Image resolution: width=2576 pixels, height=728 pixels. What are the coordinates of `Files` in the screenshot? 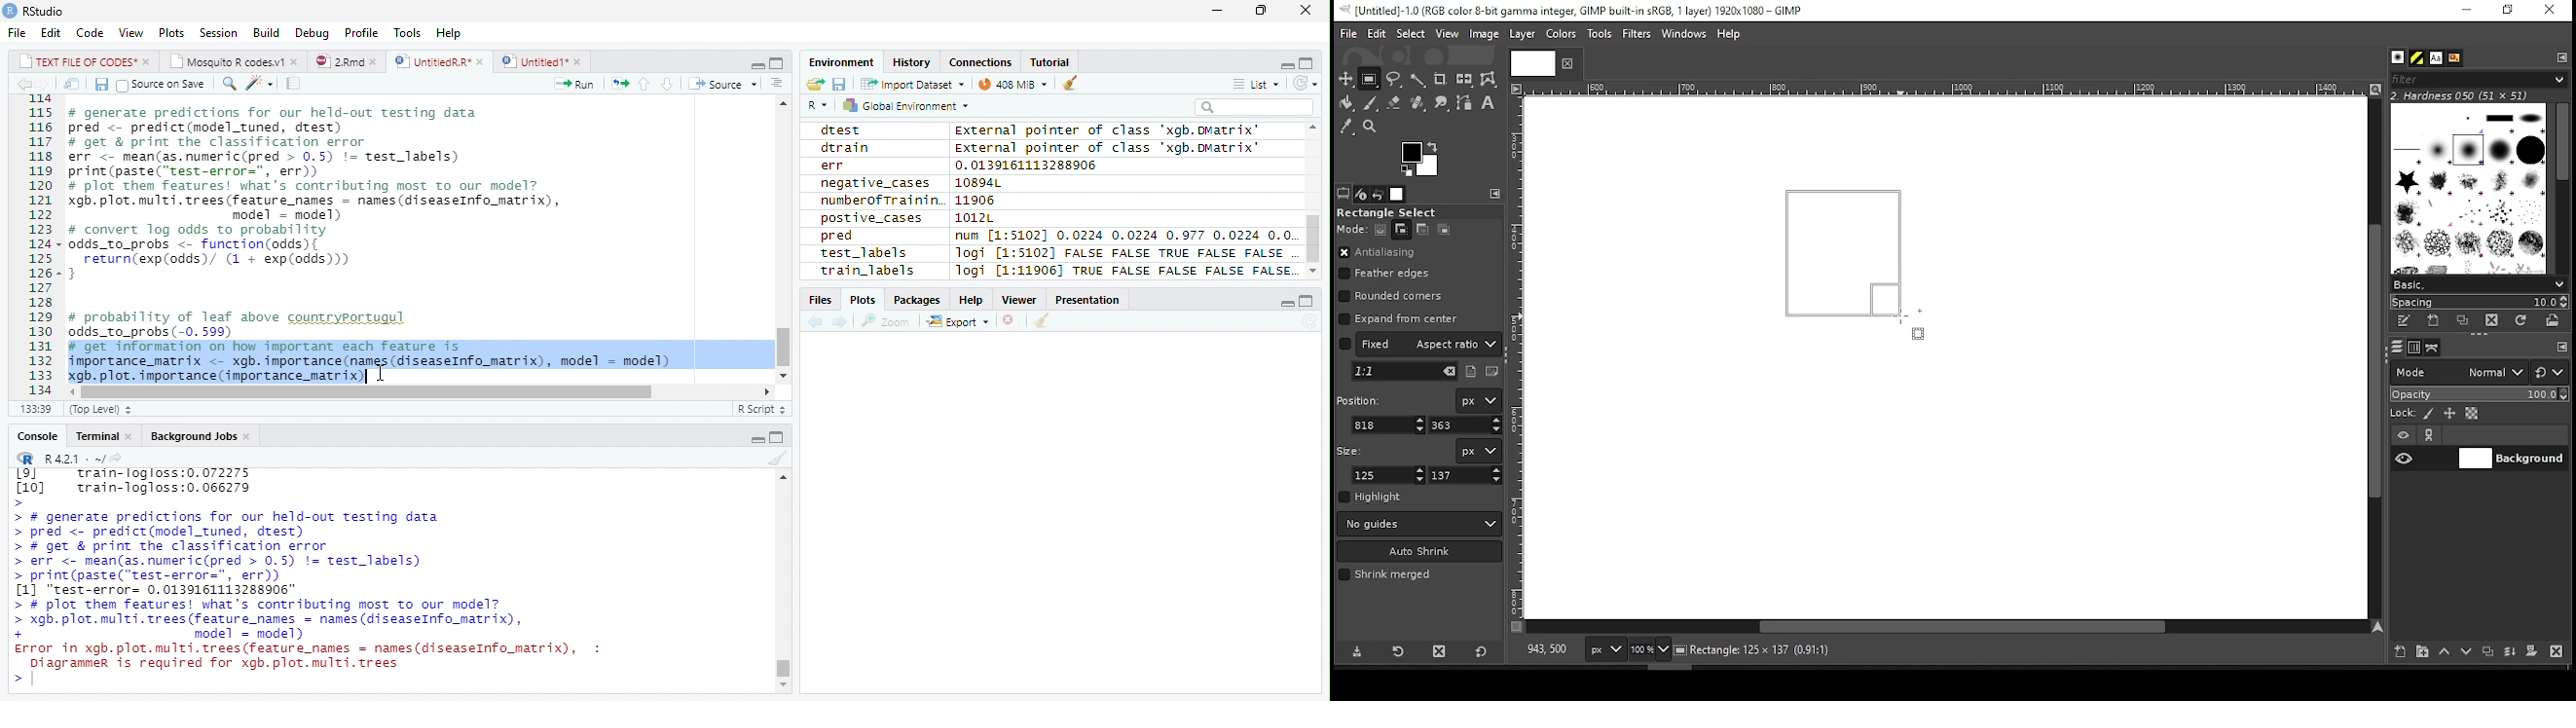 It's located at (820, 300).